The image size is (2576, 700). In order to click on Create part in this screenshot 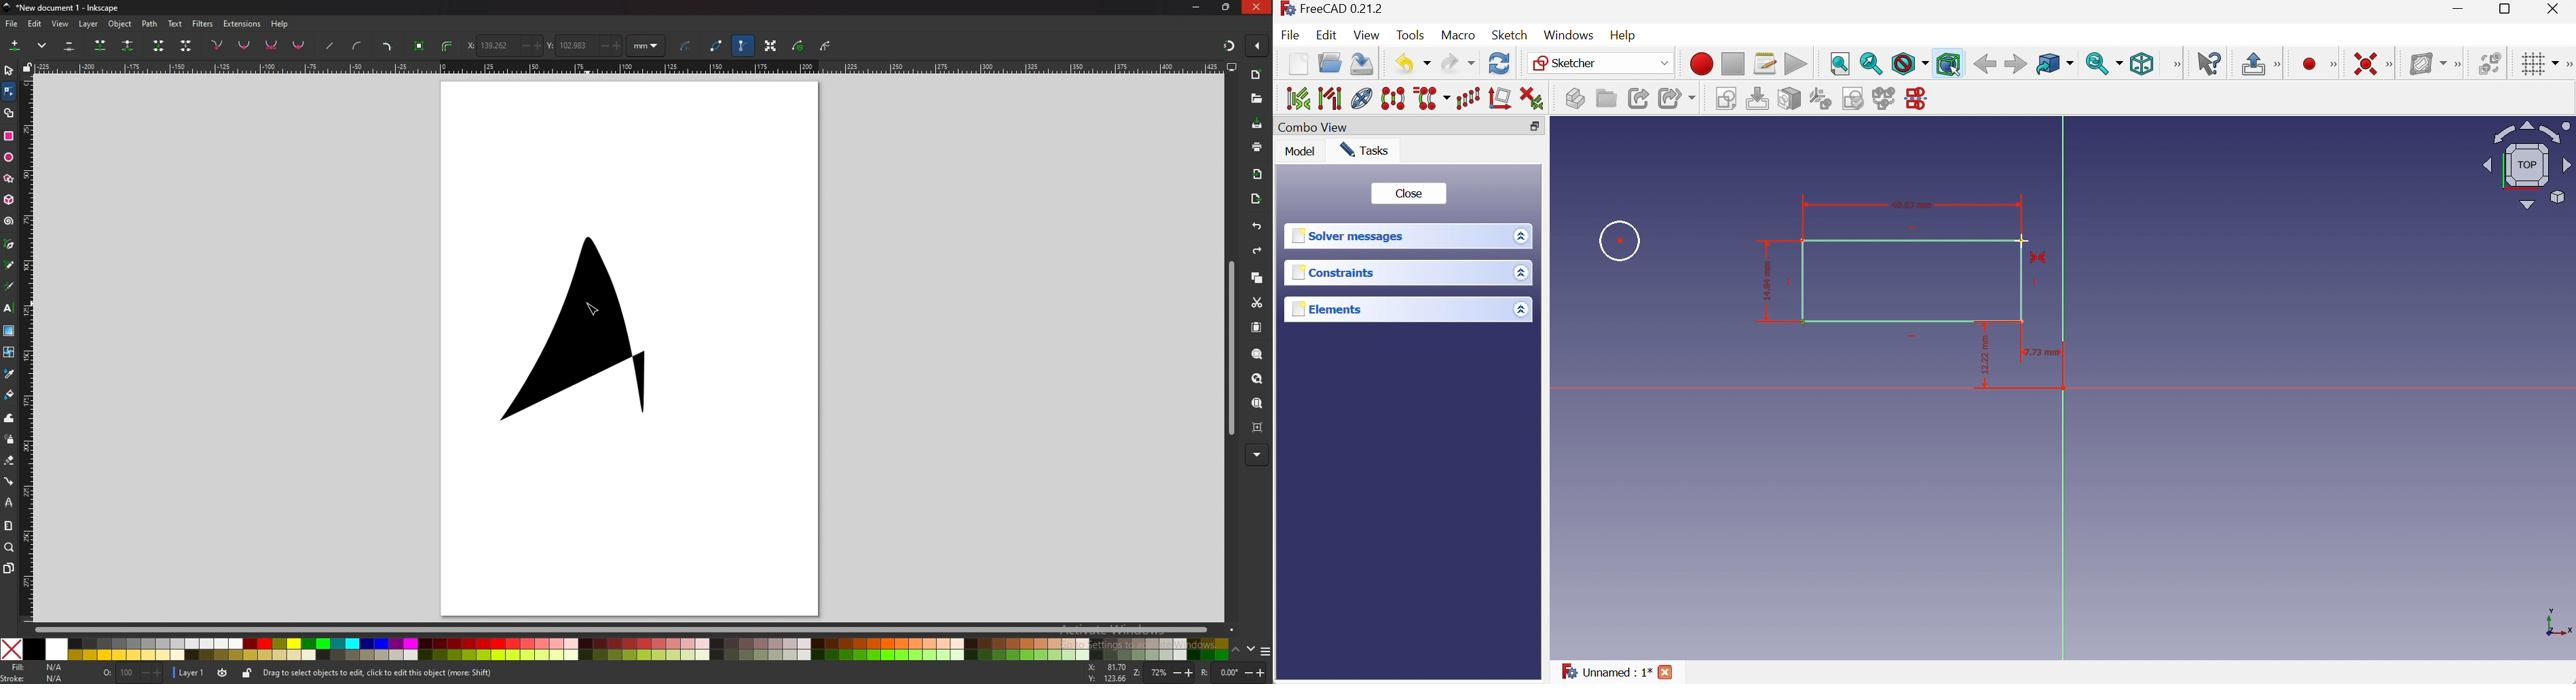, I will do `click(1575, 98)`.